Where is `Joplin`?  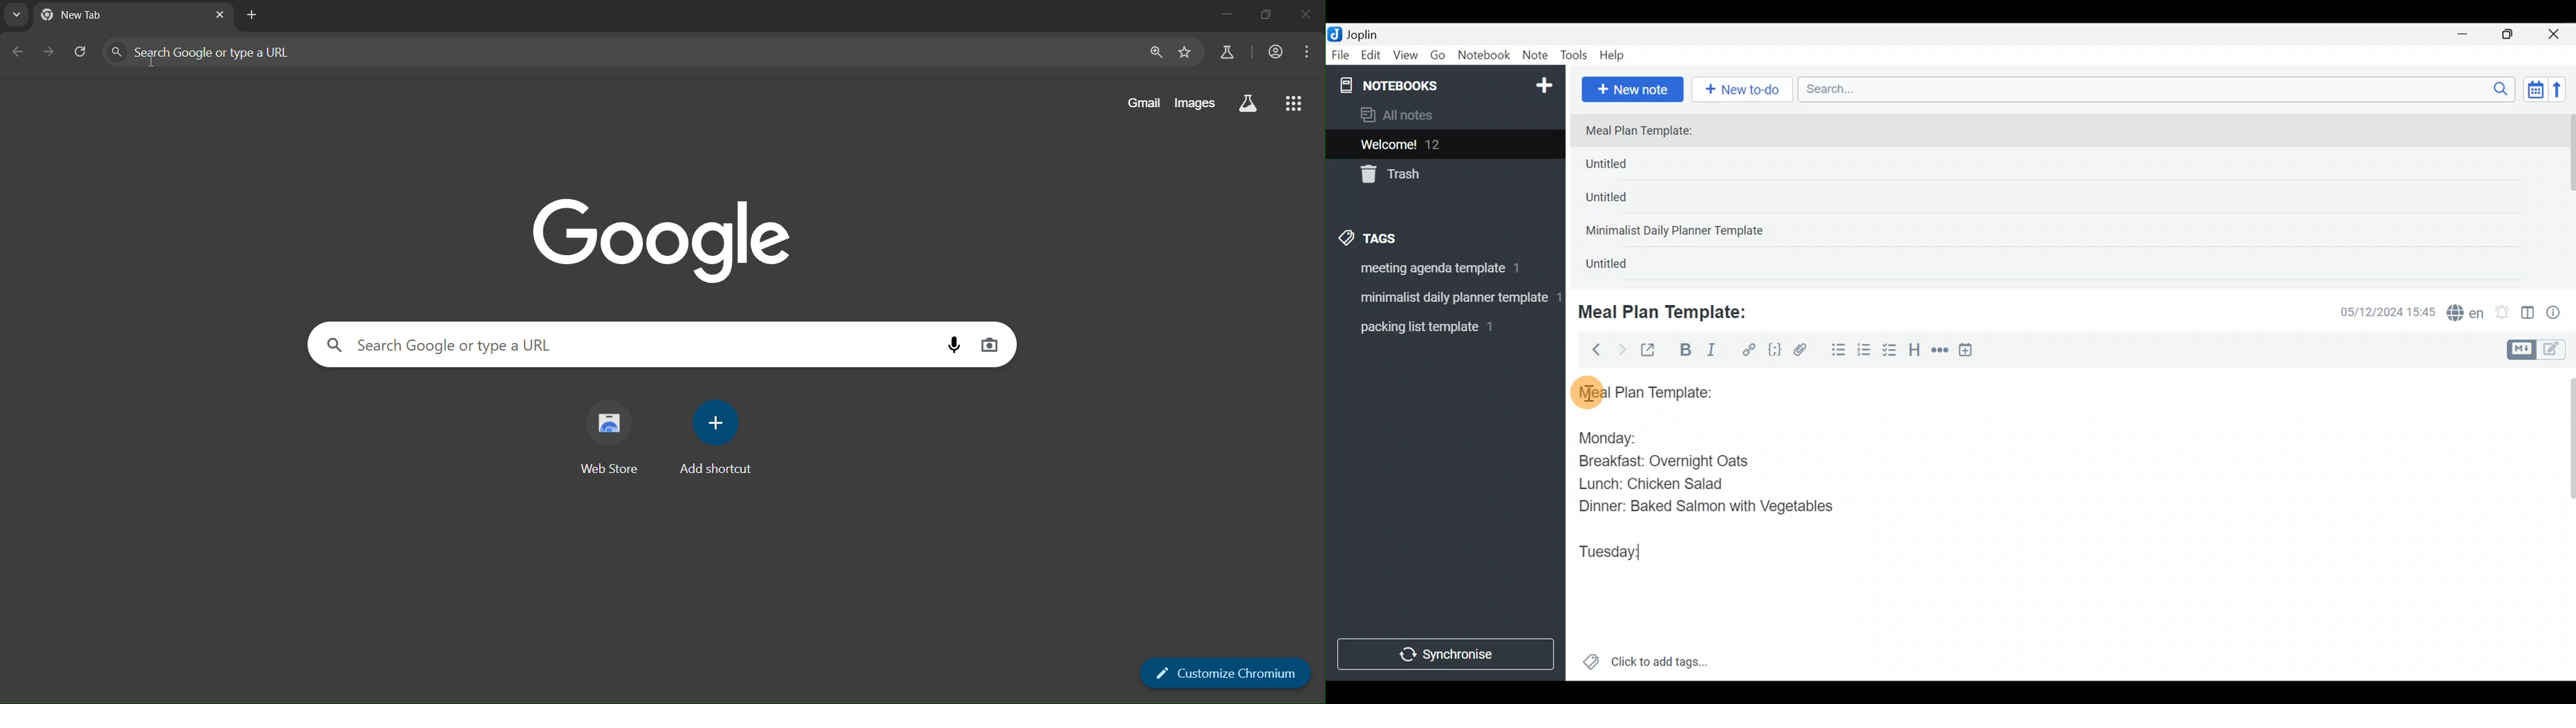 Joplin is located at coordinates (1371, 33).